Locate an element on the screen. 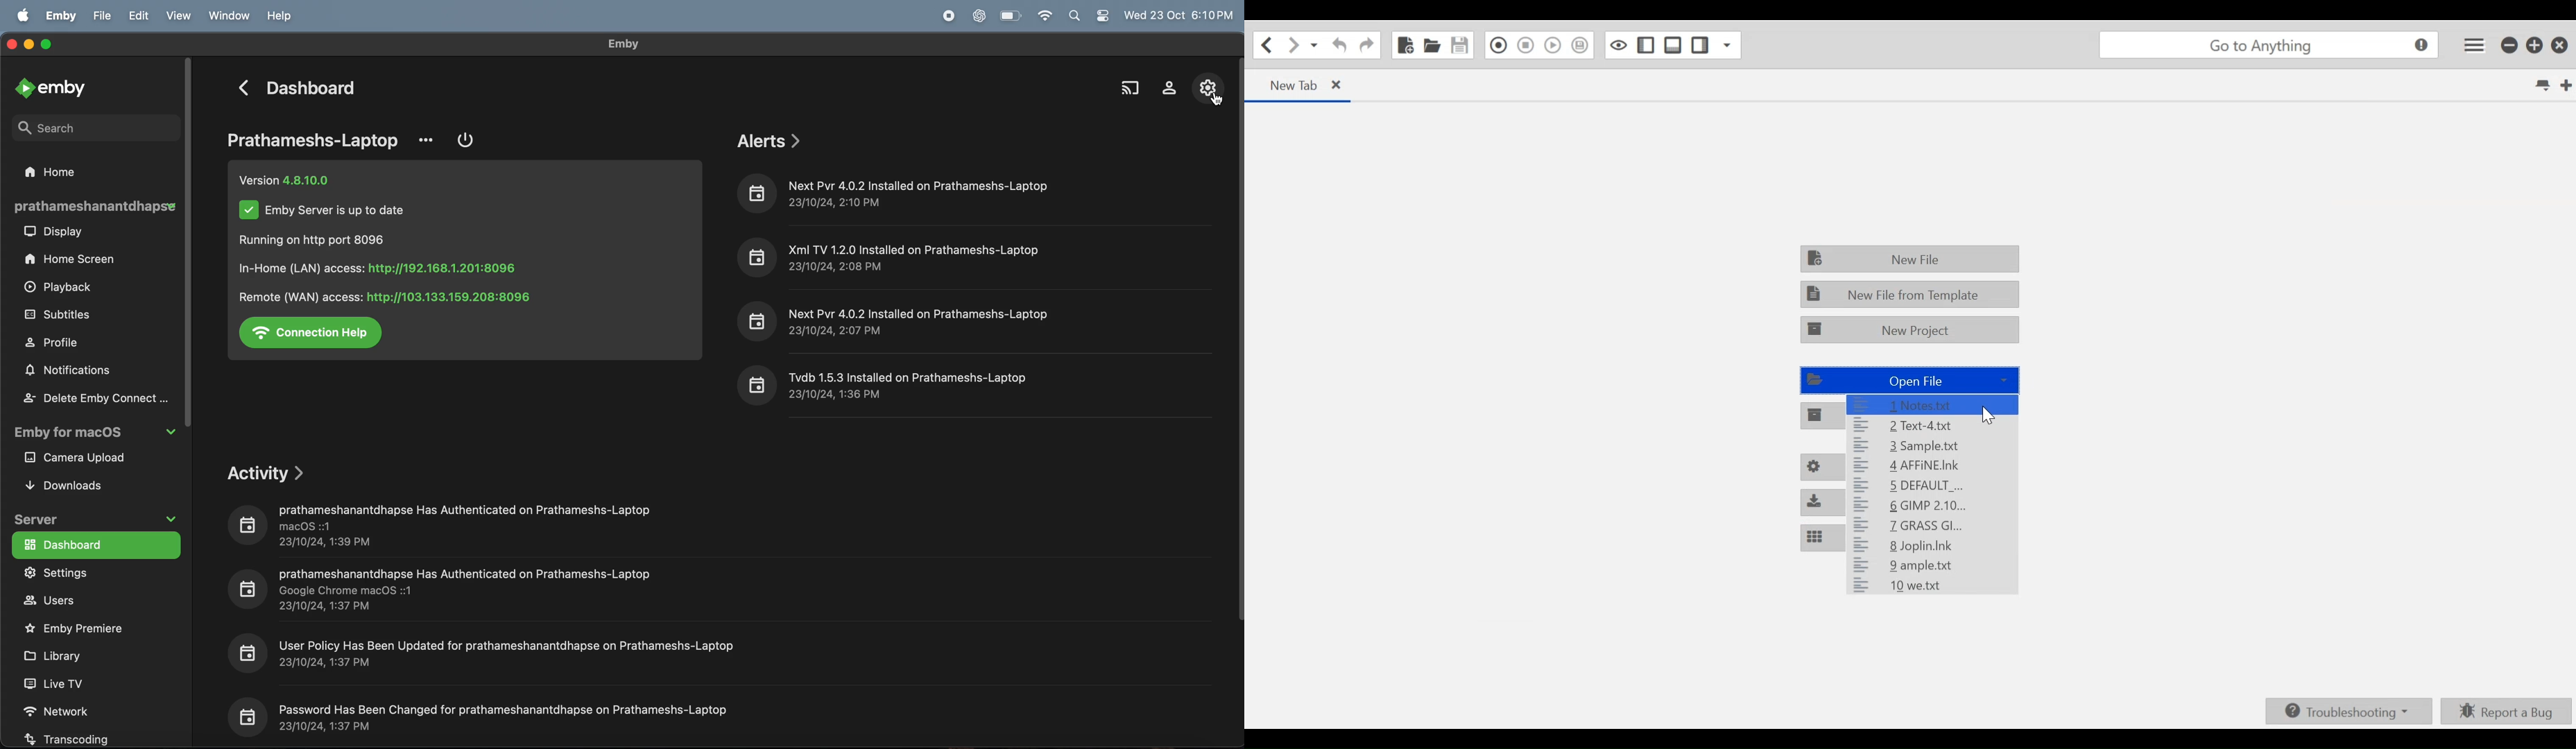 This screenshot has width=2576, height=756. home is located at coordinates (59, 170).